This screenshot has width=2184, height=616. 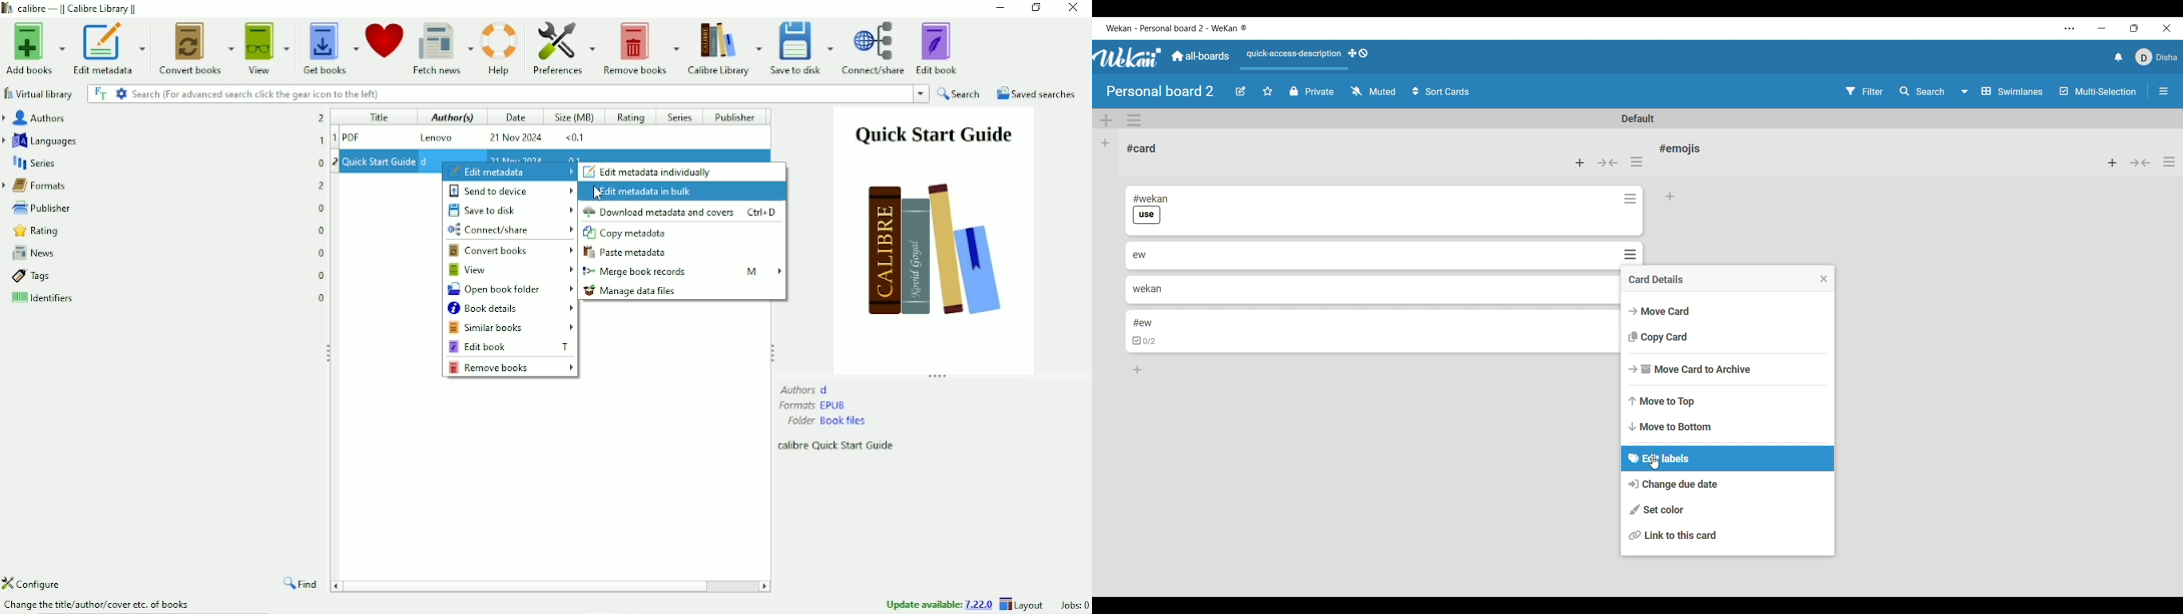 I want to click on Help, so click(x=500, y=46).